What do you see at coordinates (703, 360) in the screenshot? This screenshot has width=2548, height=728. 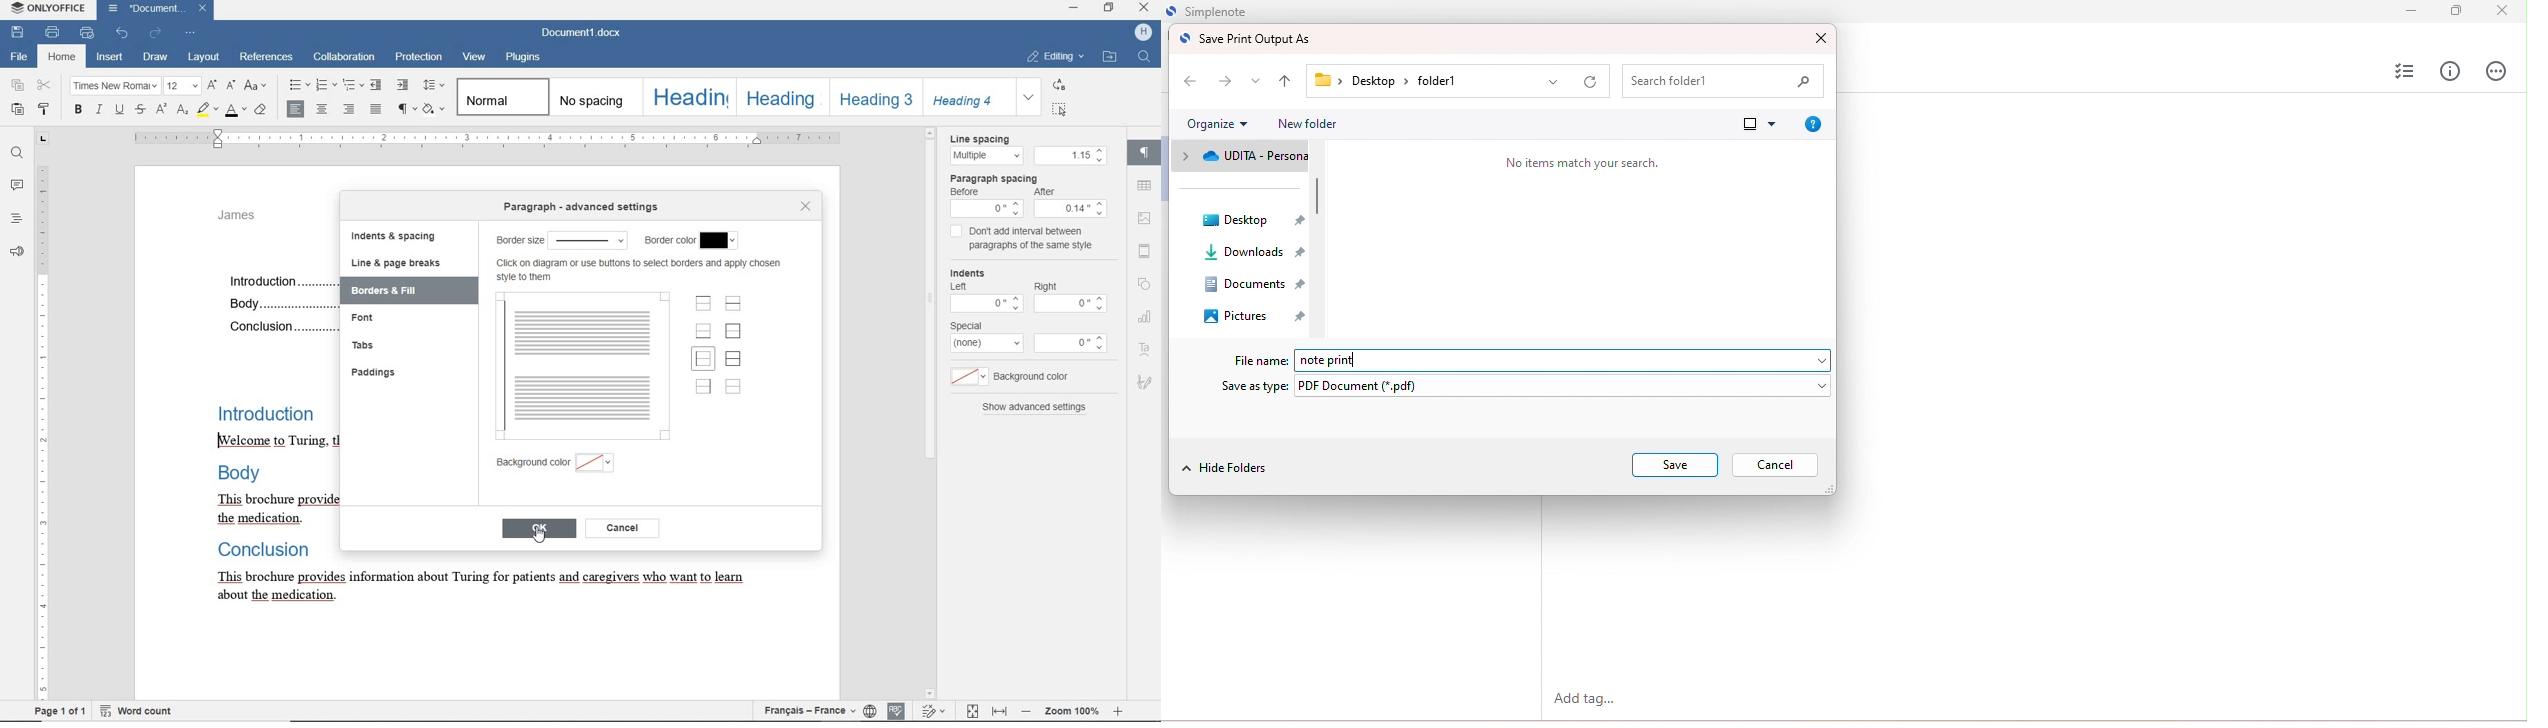 I see `set left border only` at bounding box center [703, 360].